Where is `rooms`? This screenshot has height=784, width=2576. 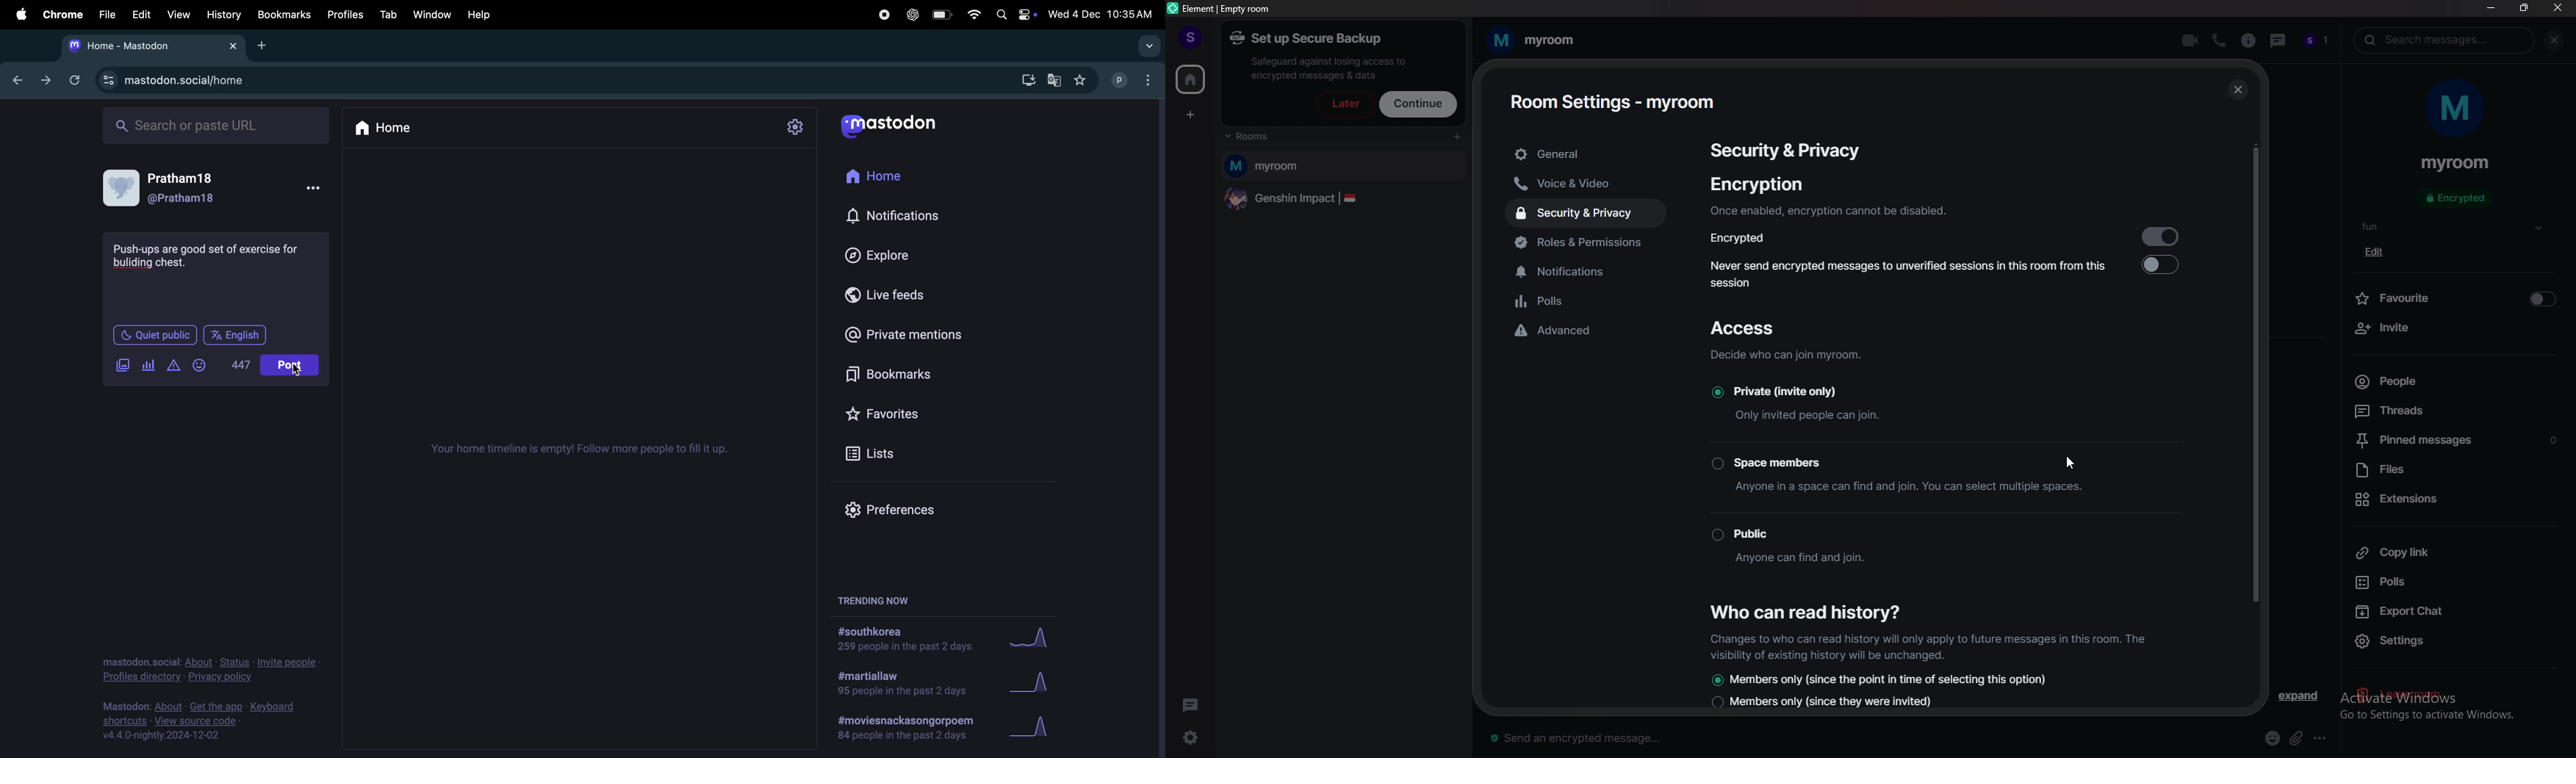 rooms is located at coordinates (1264, 137).